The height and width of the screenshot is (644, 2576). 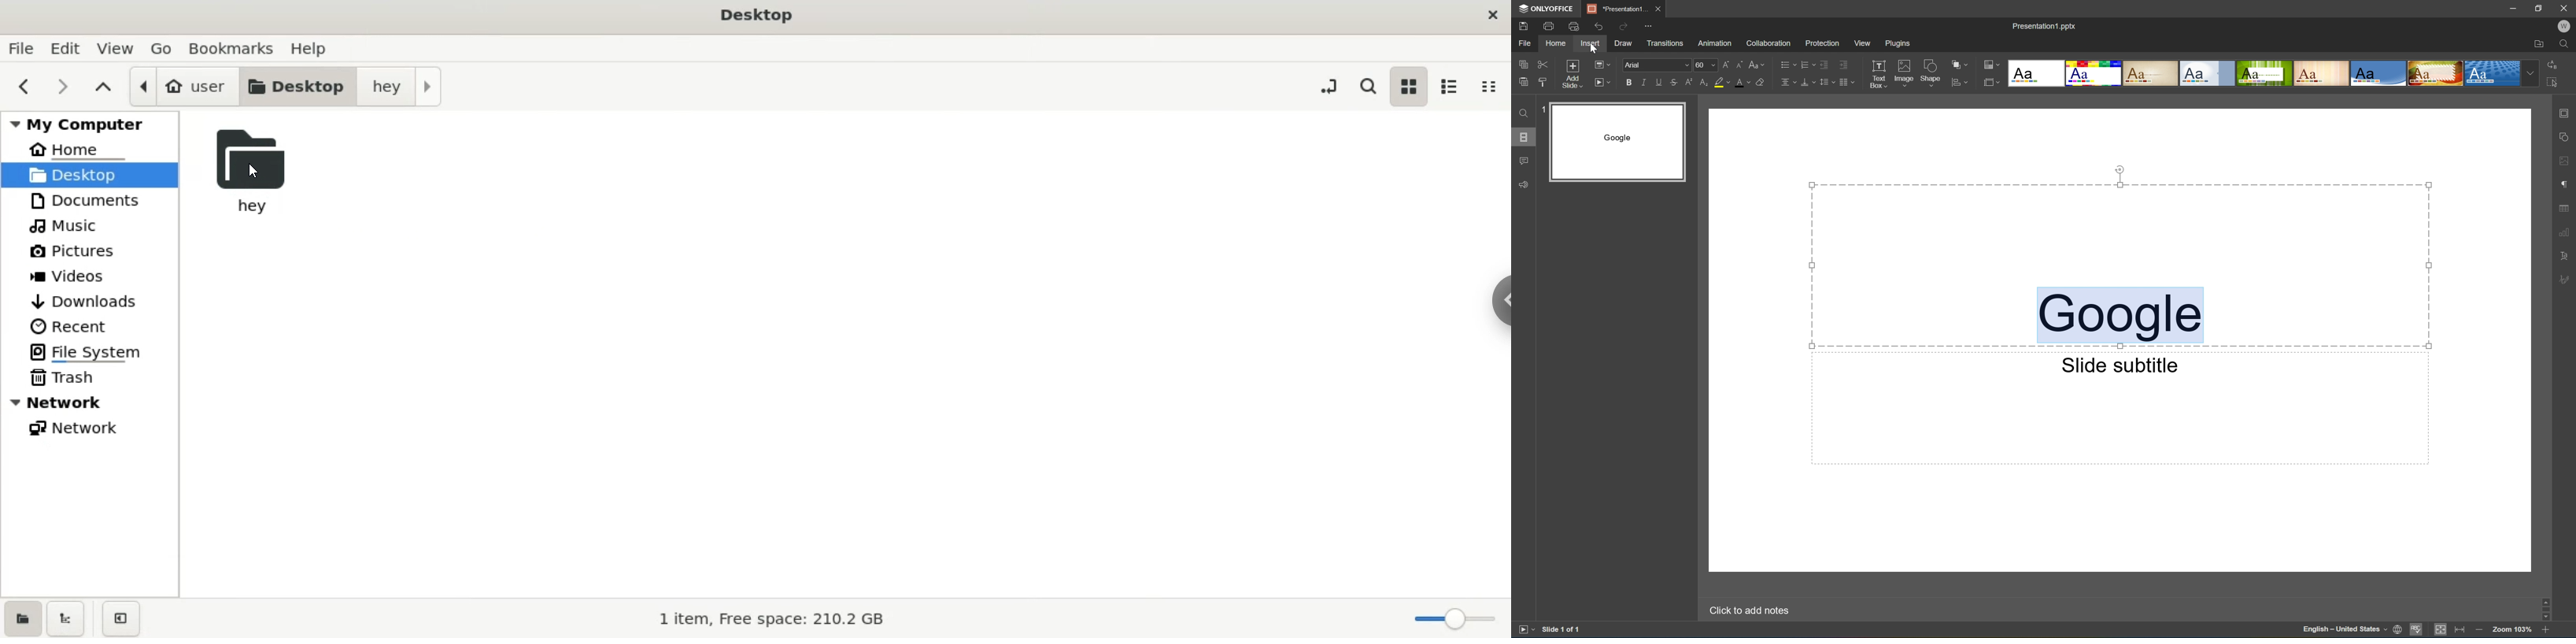 I want to click on Italic, so click(x=1647, y=83).